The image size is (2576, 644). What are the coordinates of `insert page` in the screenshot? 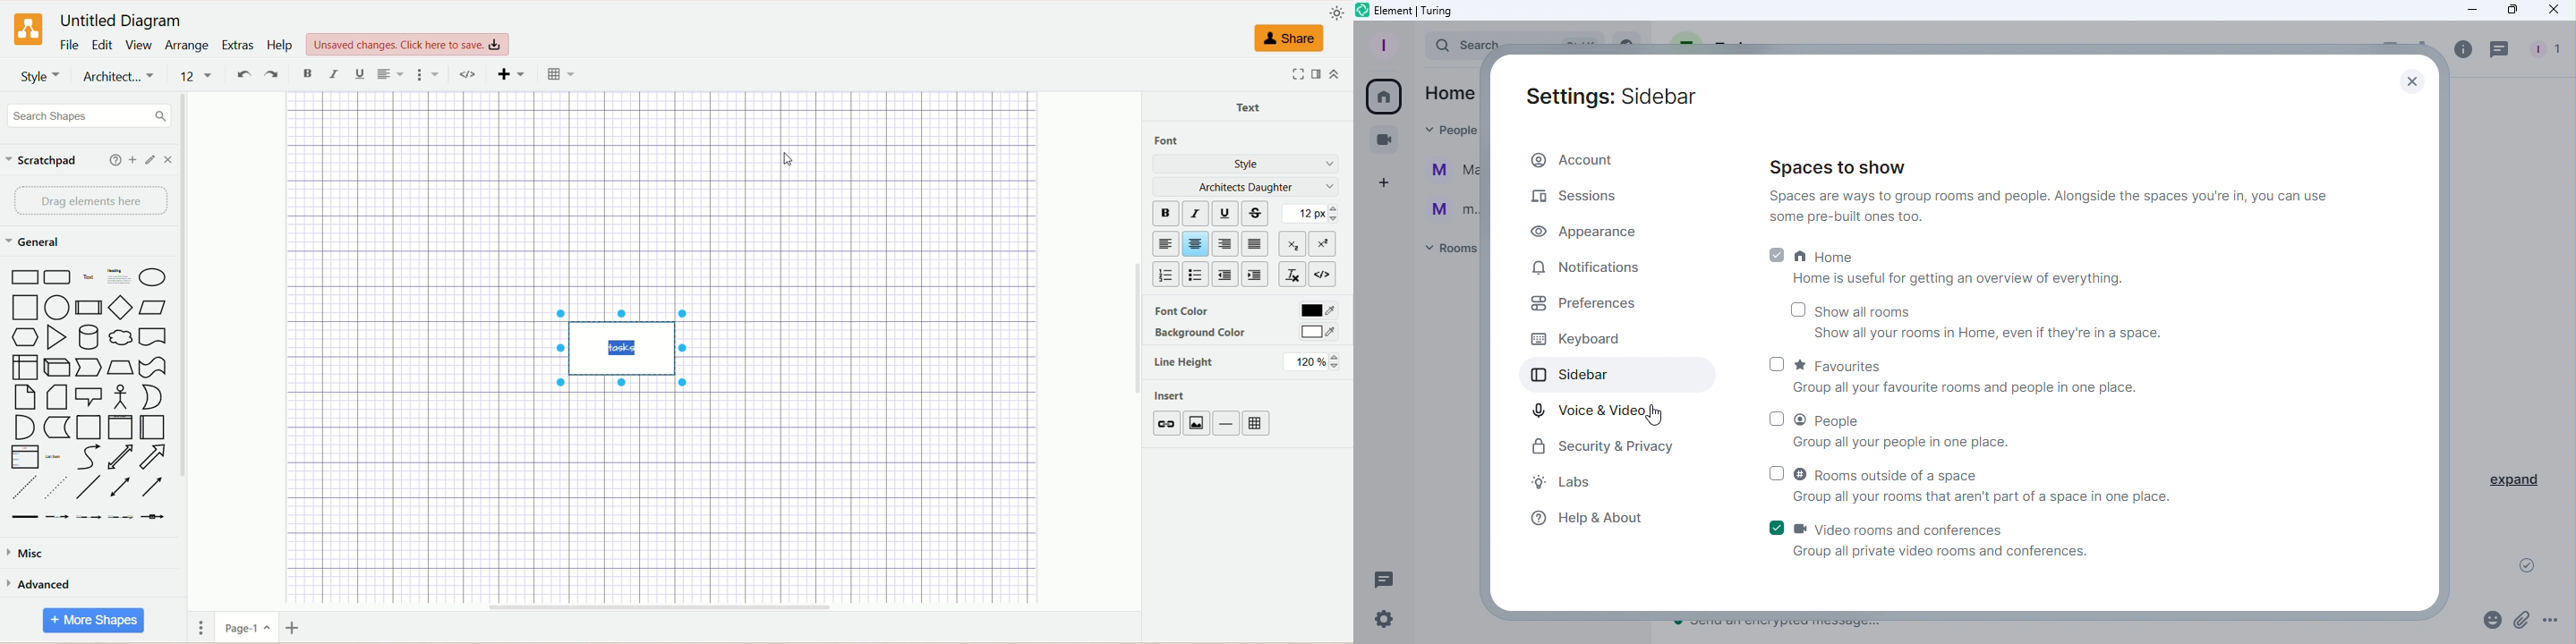 It's located at (297, 630).